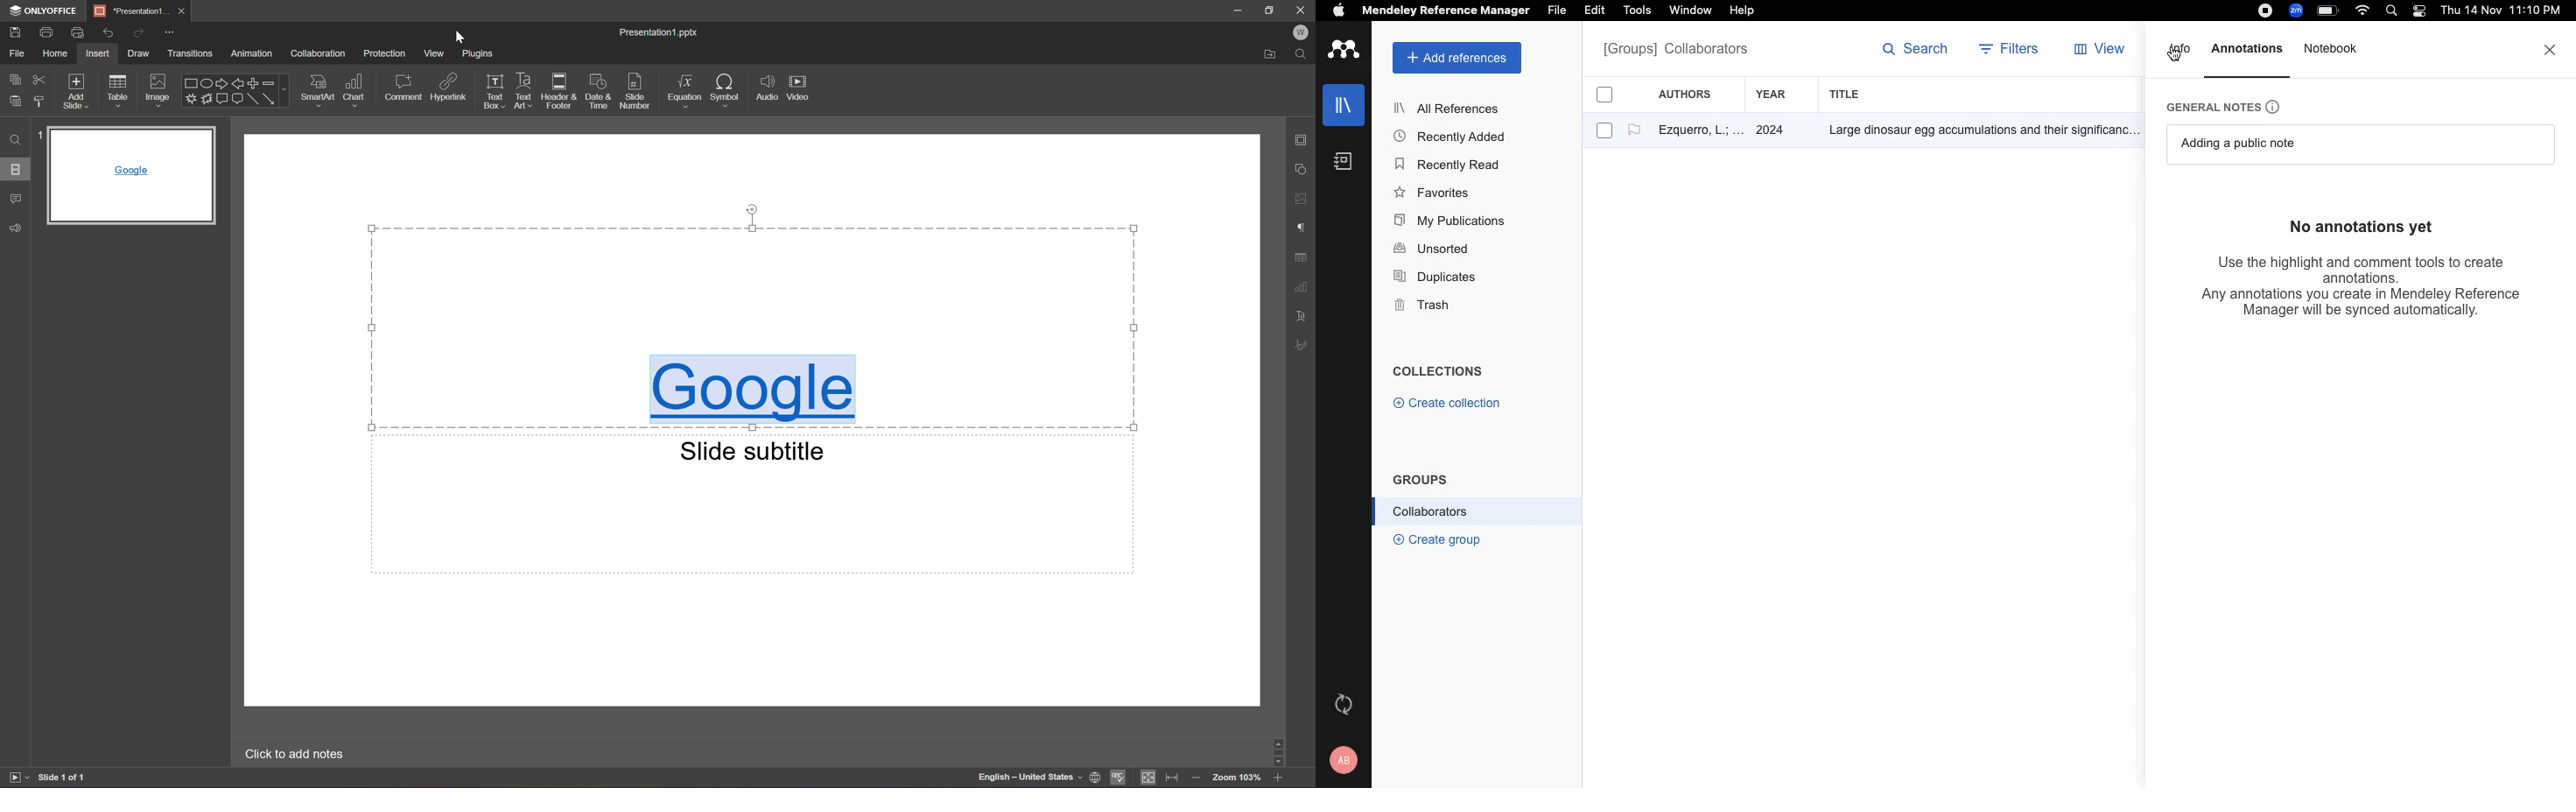 This screenshot has height=812, width=2576. What do you see at coordinates (1429, 306) in the screenshot?
I see `Trash` at bounding box center [1429, 306].